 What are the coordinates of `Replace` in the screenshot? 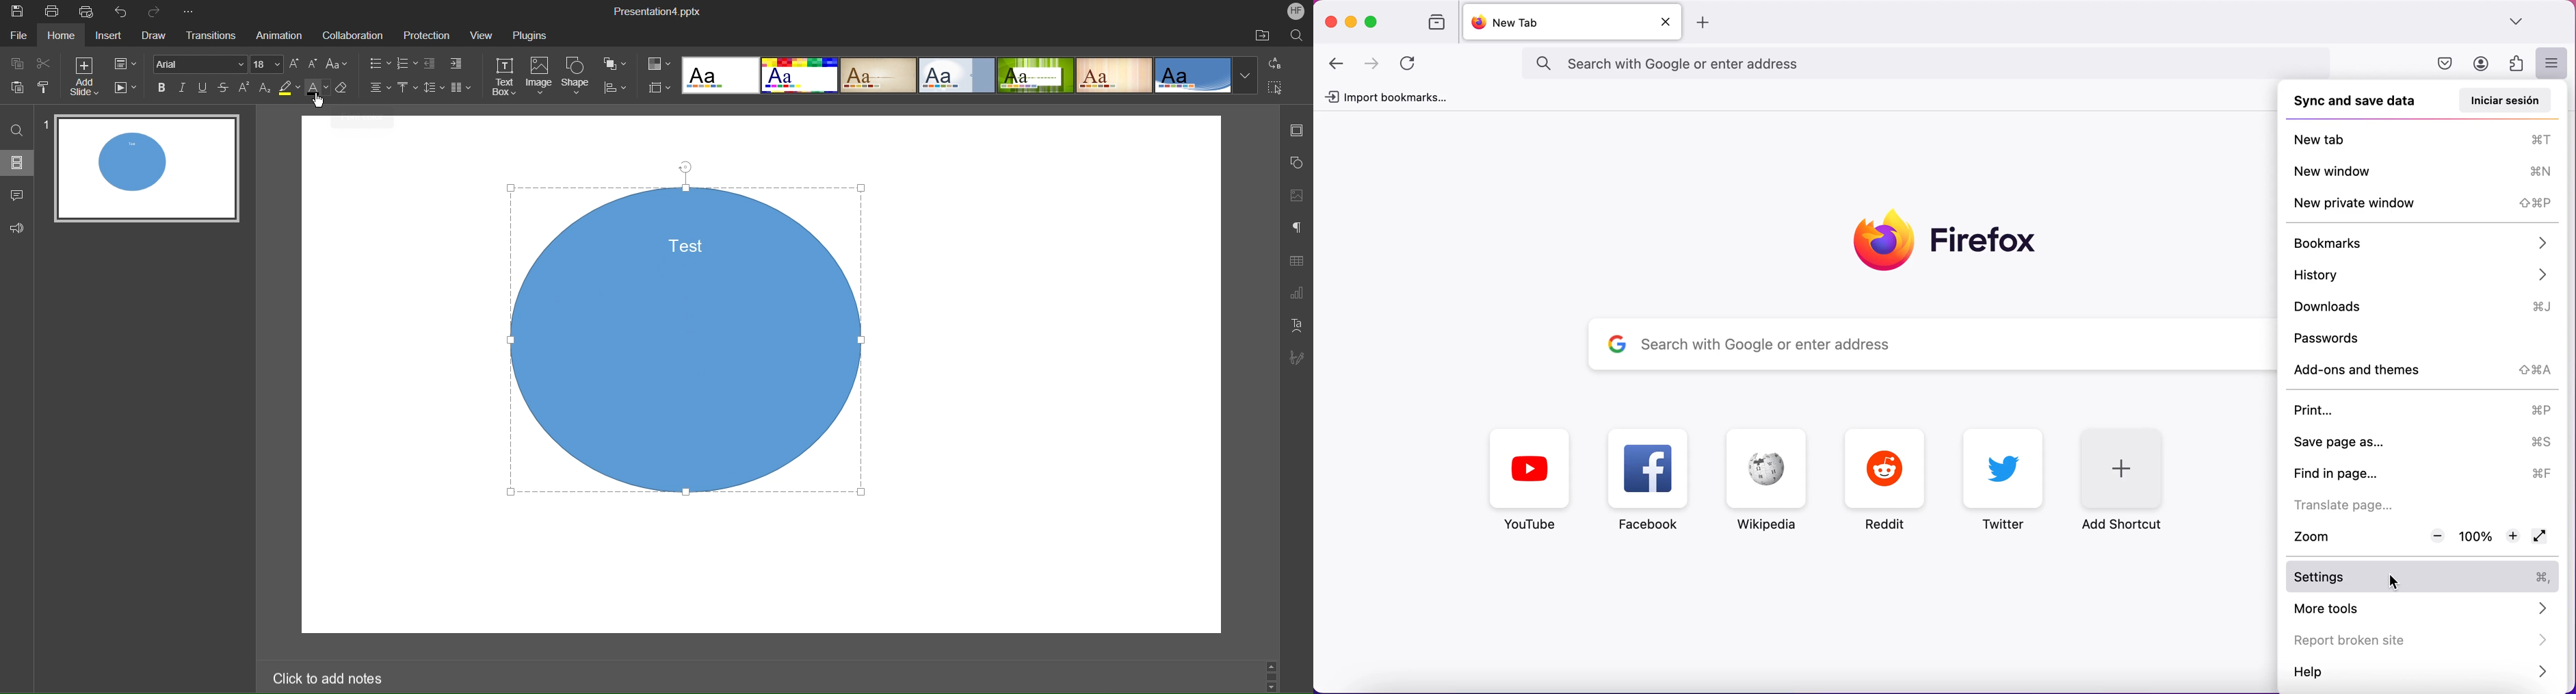 It's located at (1276, 62).